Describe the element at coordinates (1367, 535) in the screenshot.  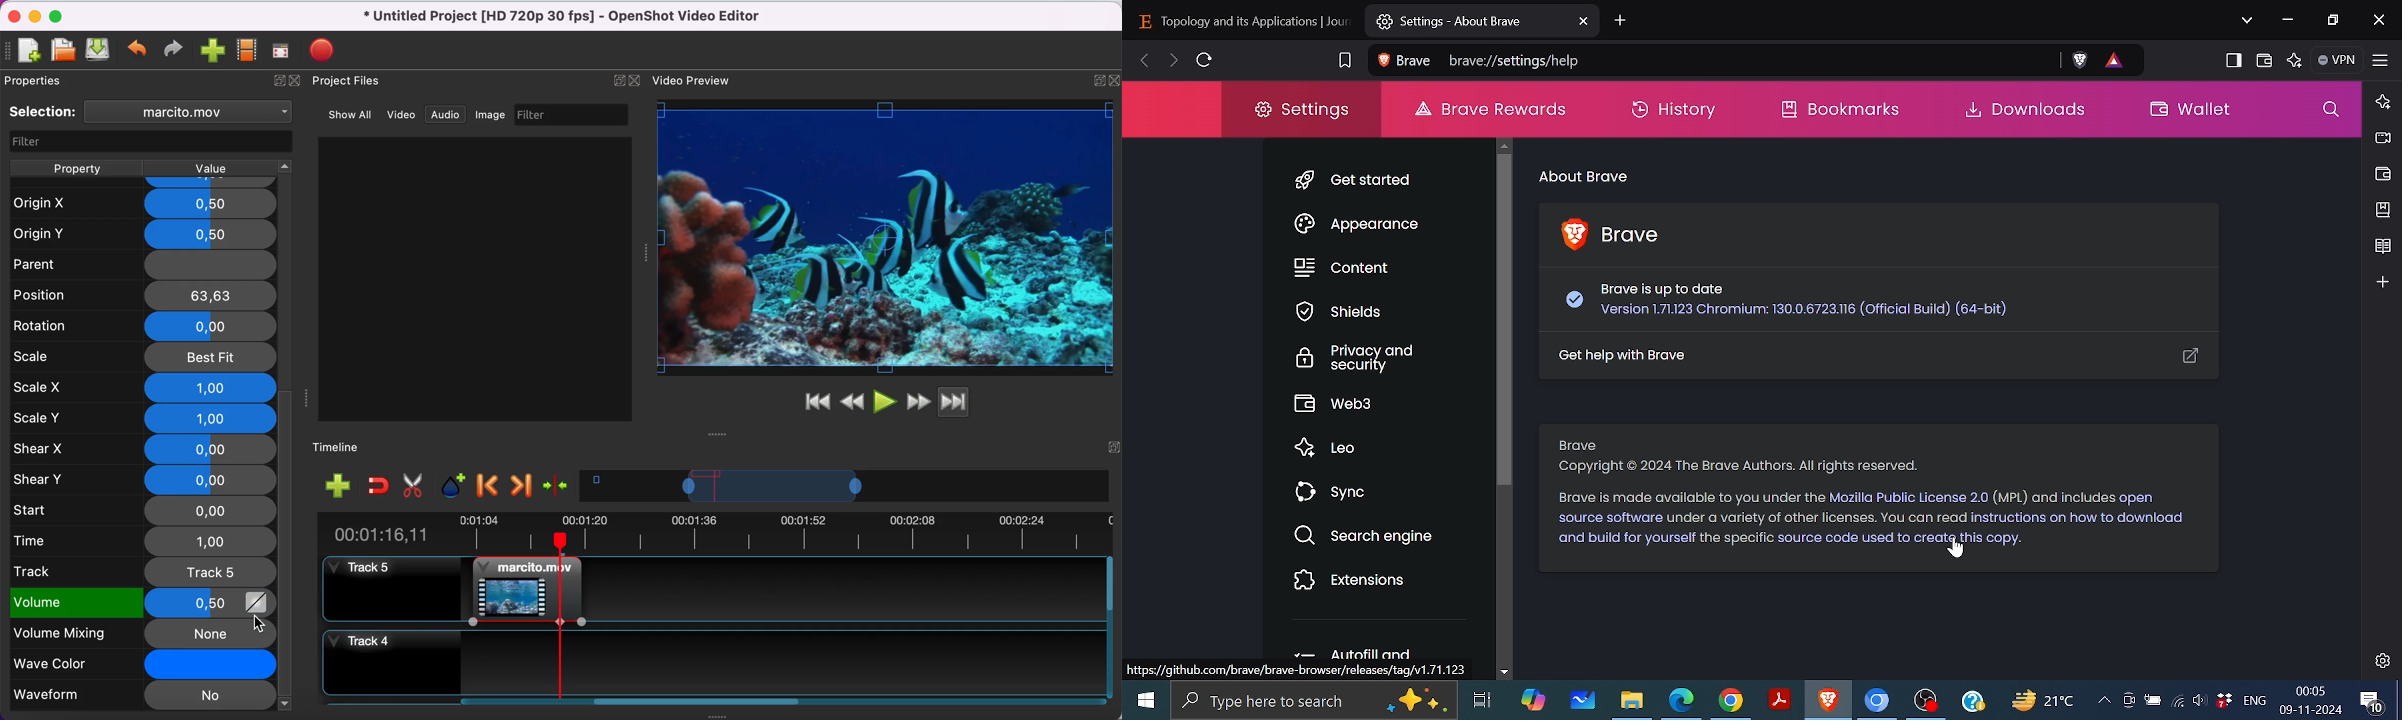
I see `Search engine` at that location.